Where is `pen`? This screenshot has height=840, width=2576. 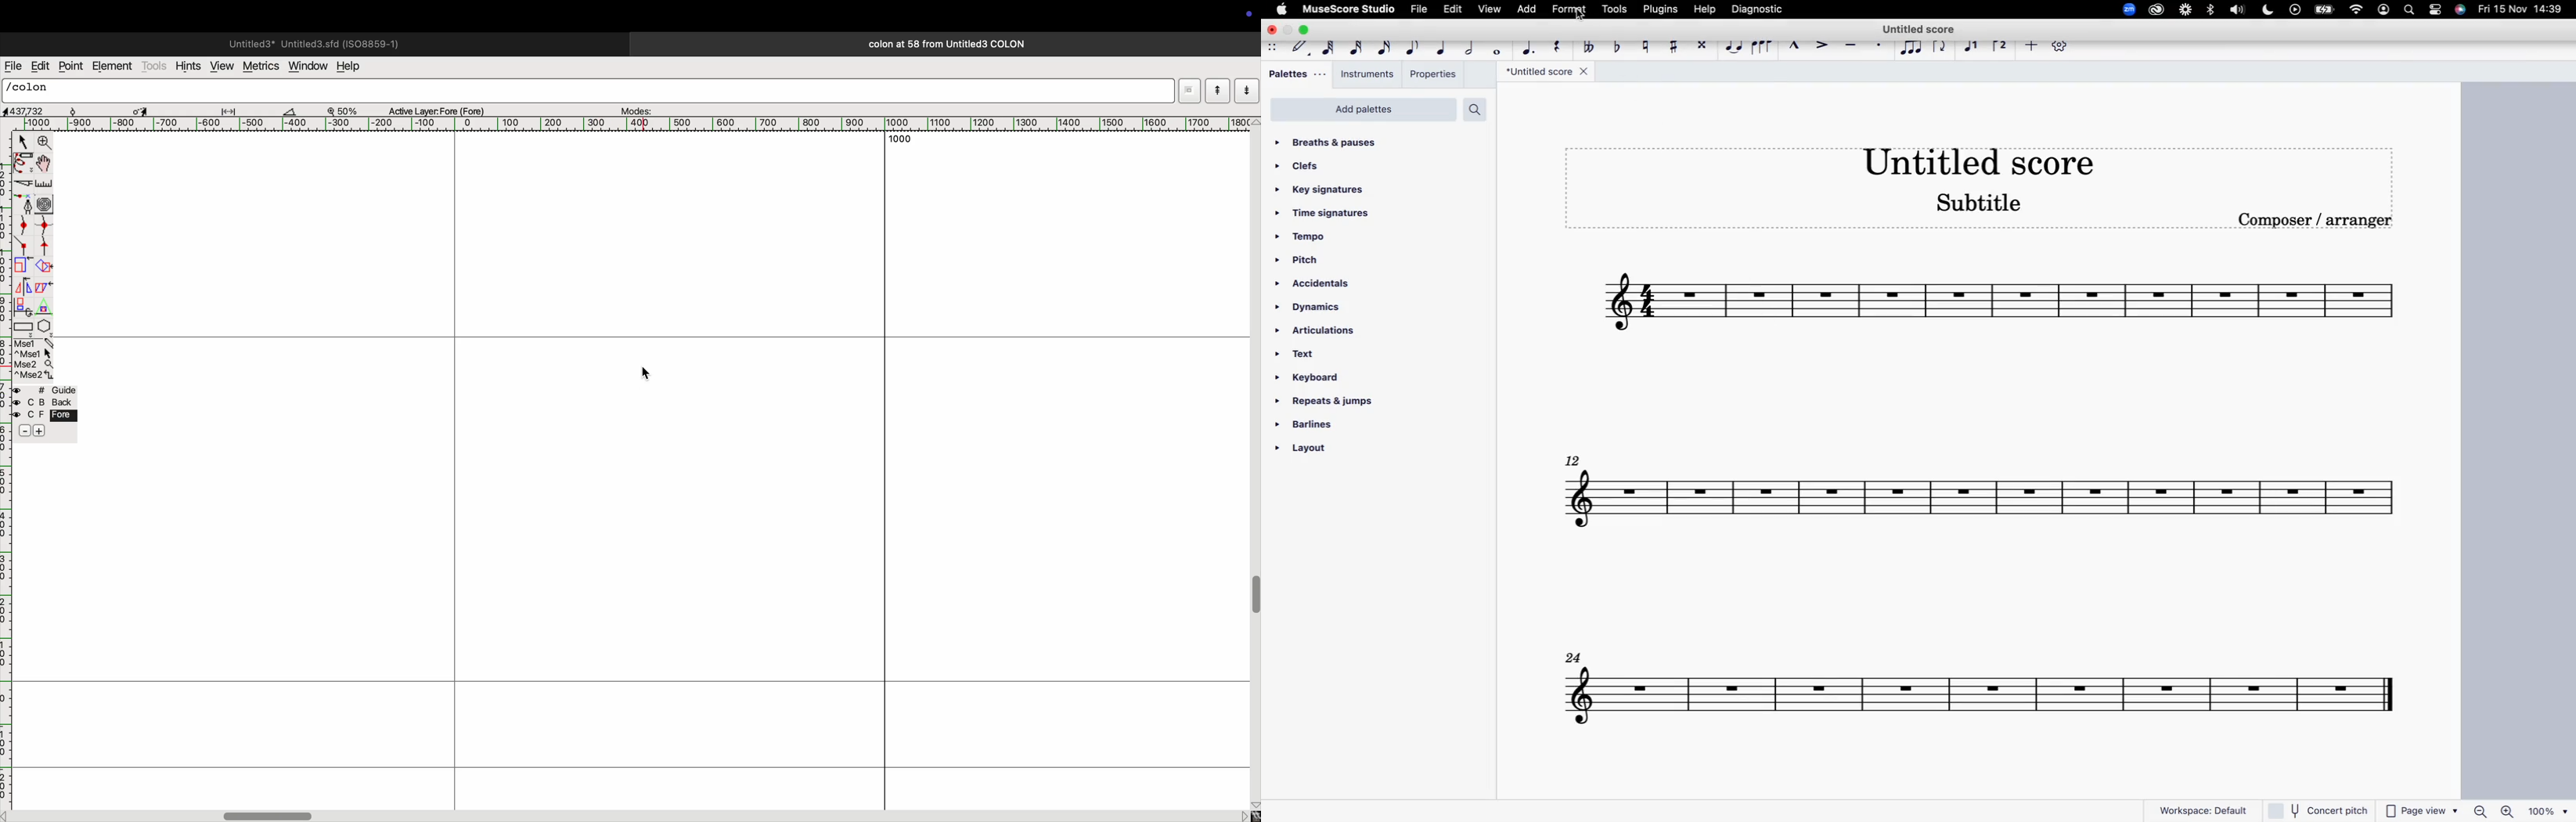 pen is located at coordinates (23, 165).